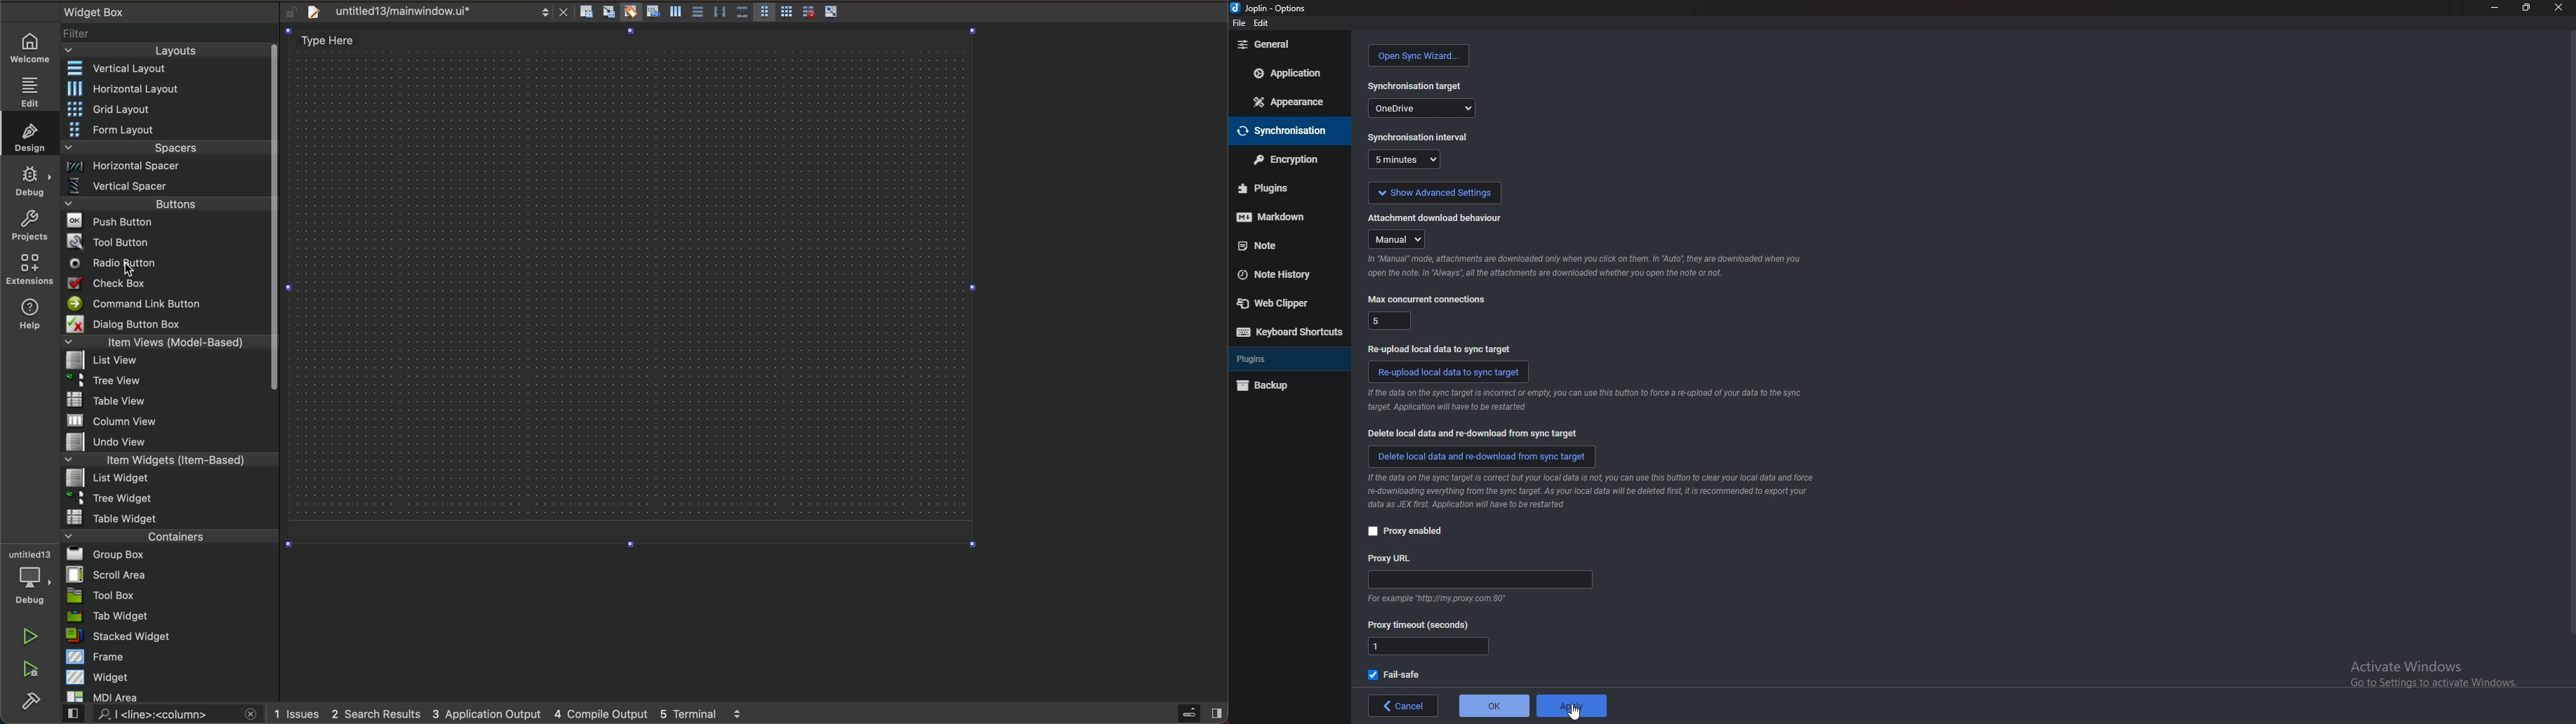 The height and width of the screenshot is (728, 2576). Describe the element at coordinates (1421, 107) in the screenshot. I see `one drive` at that location.